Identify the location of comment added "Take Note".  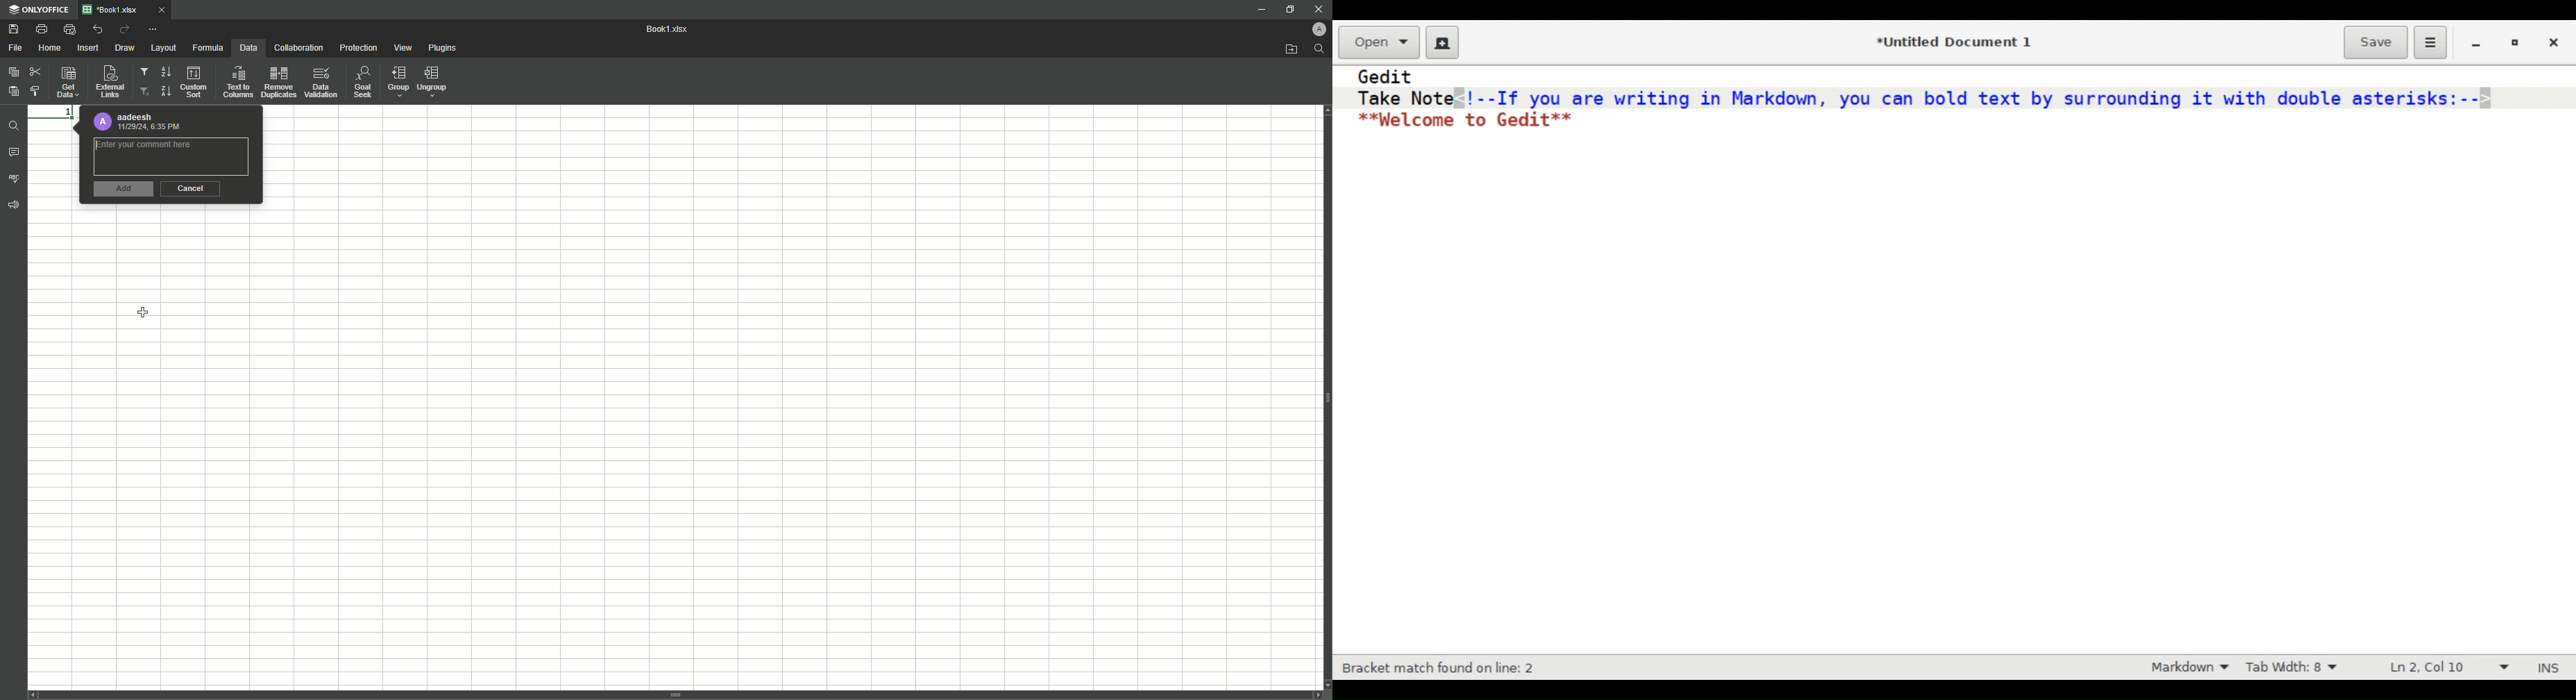
(1403, 97).